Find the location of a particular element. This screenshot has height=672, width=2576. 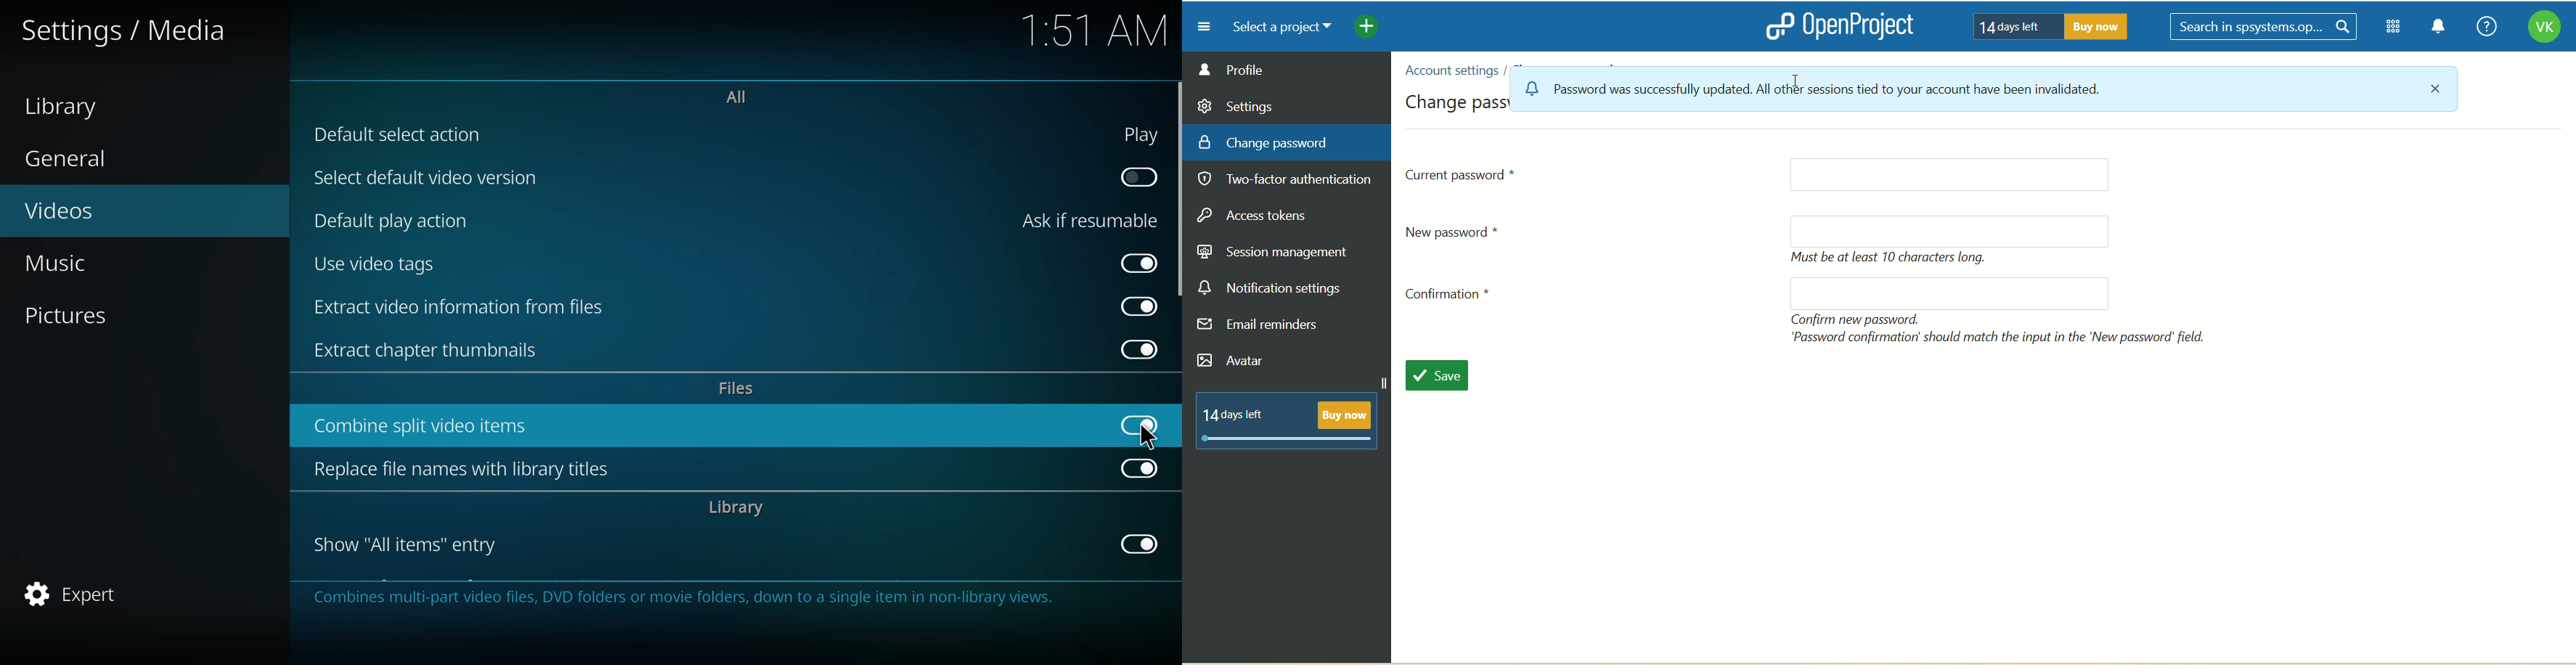

combine split video items is located at coordinates (427, 425).